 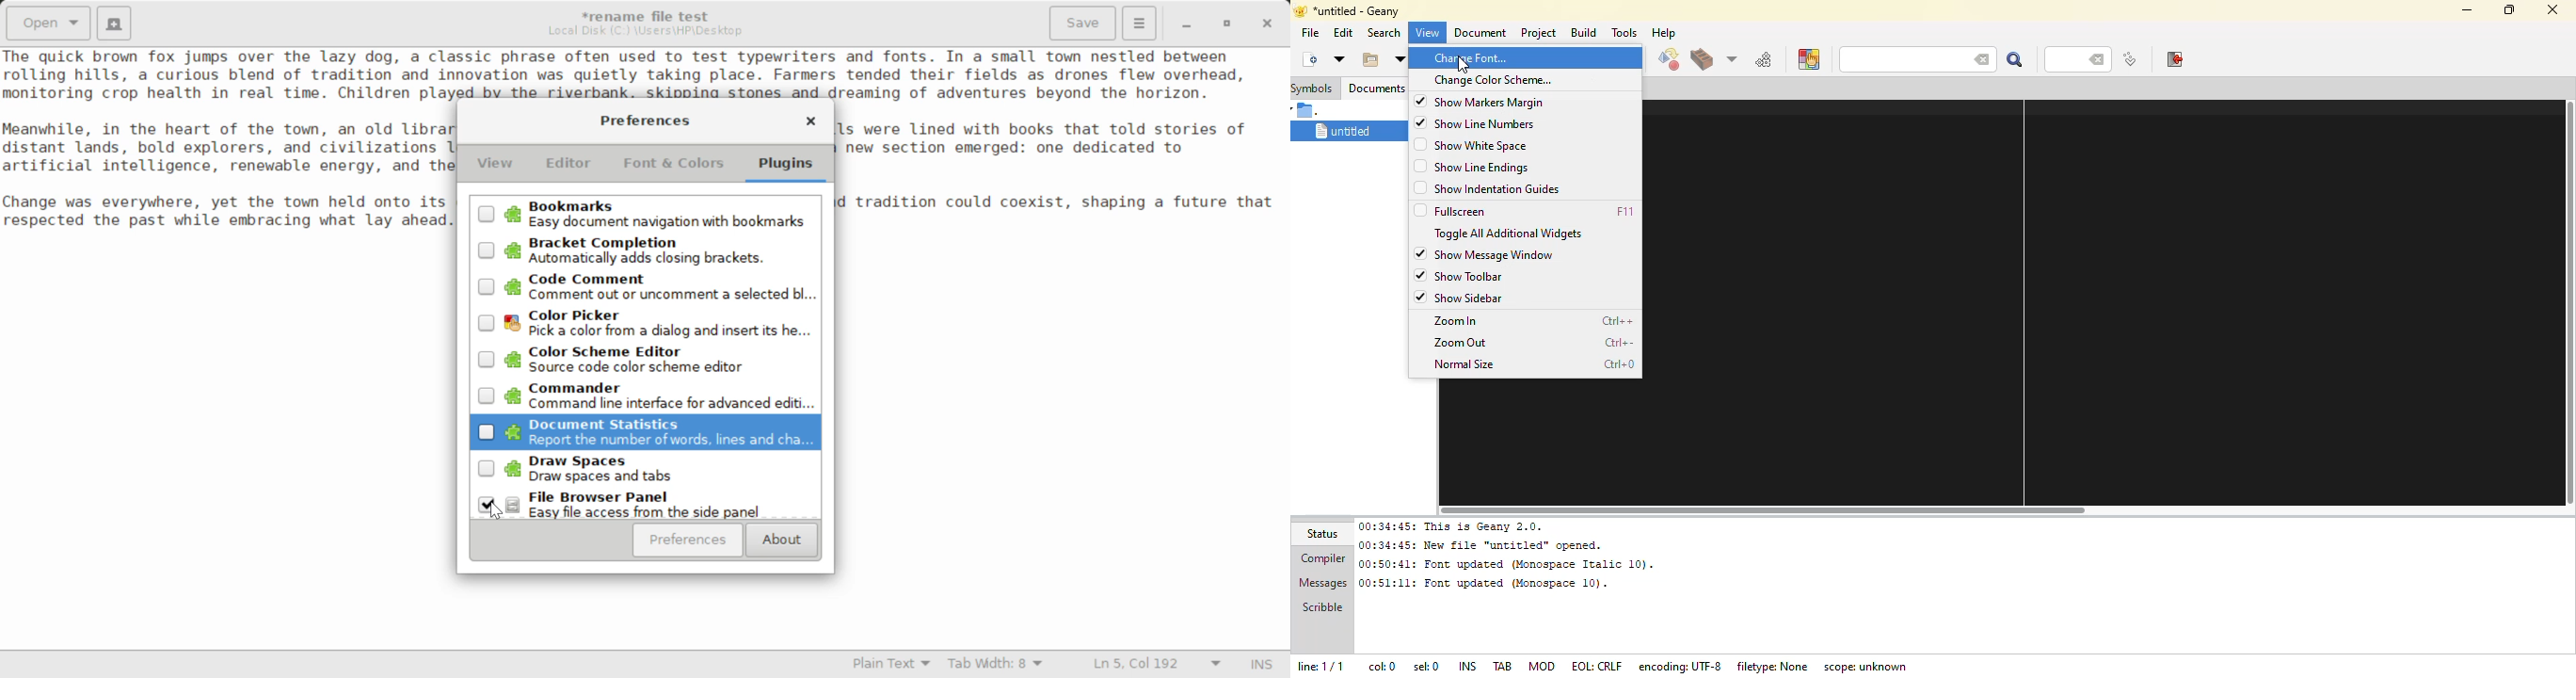 What do you see at coordinates (1668, 60) in the screenshot?
I see `compile` at bounding box center [1668, 60].